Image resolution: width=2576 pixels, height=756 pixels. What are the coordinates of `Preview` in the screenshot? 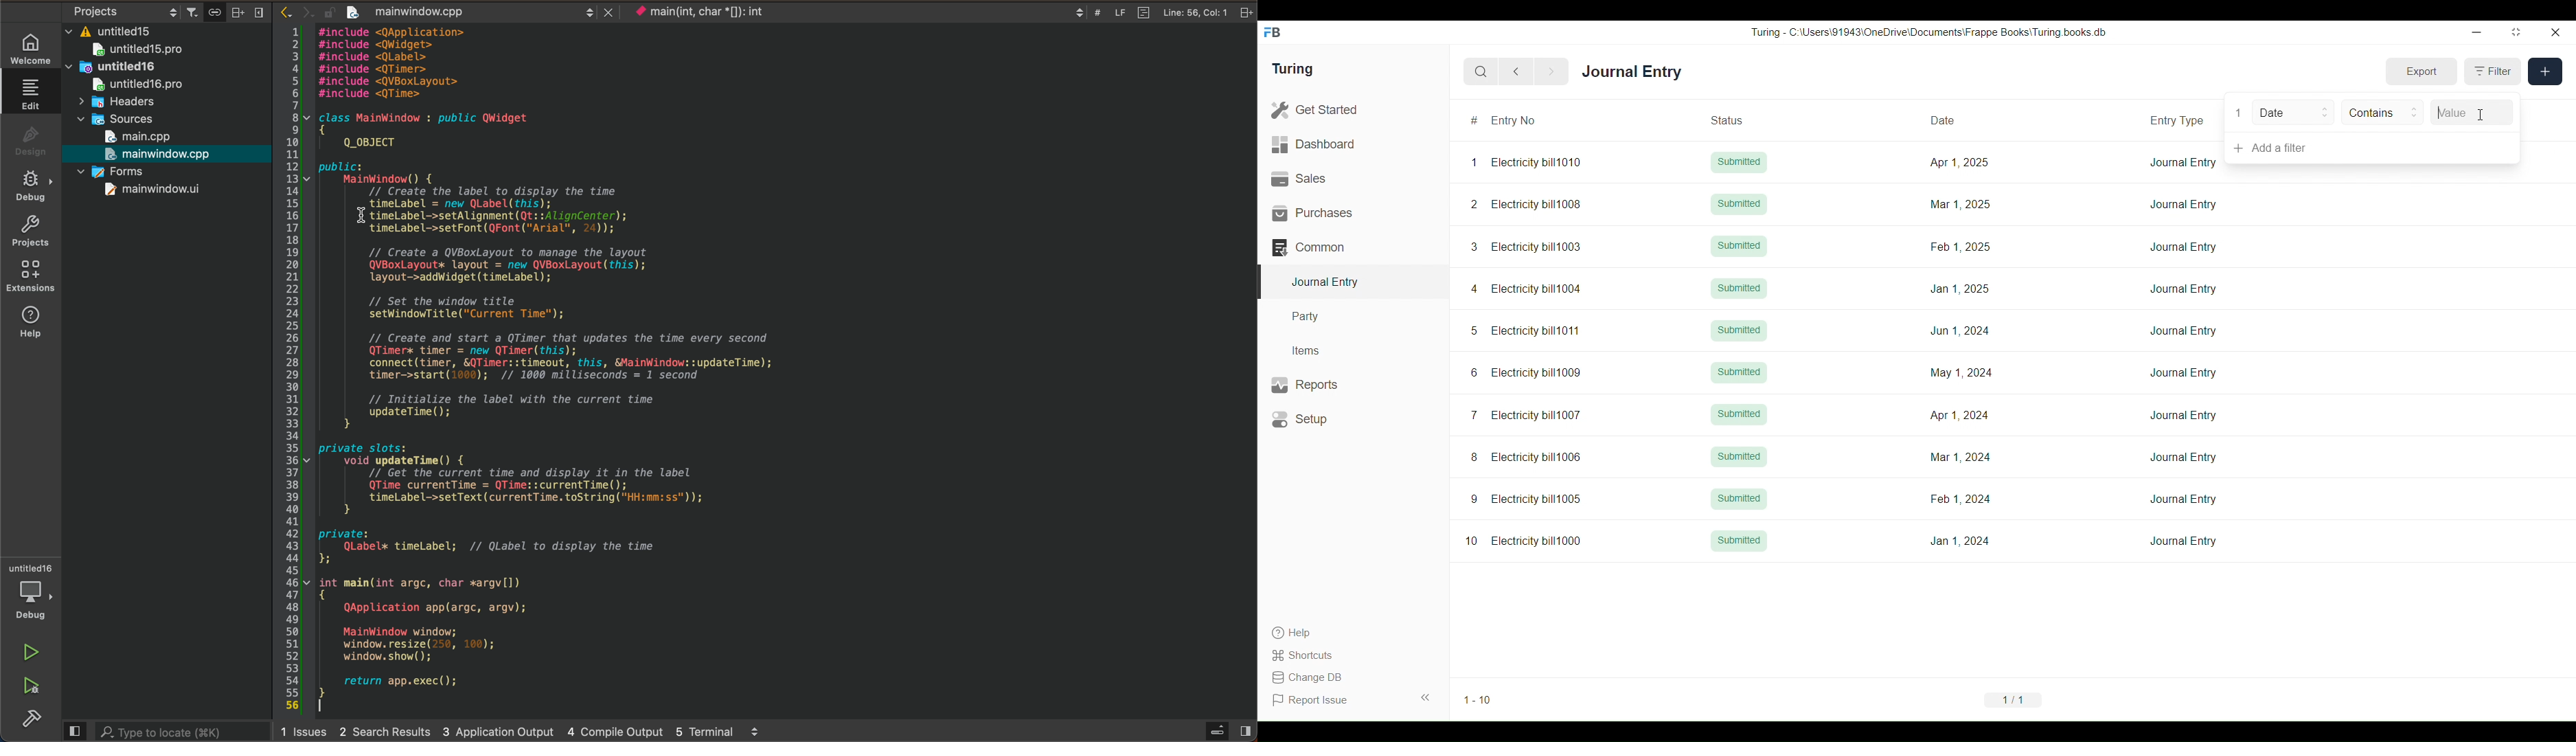 It's located at (73, 730).